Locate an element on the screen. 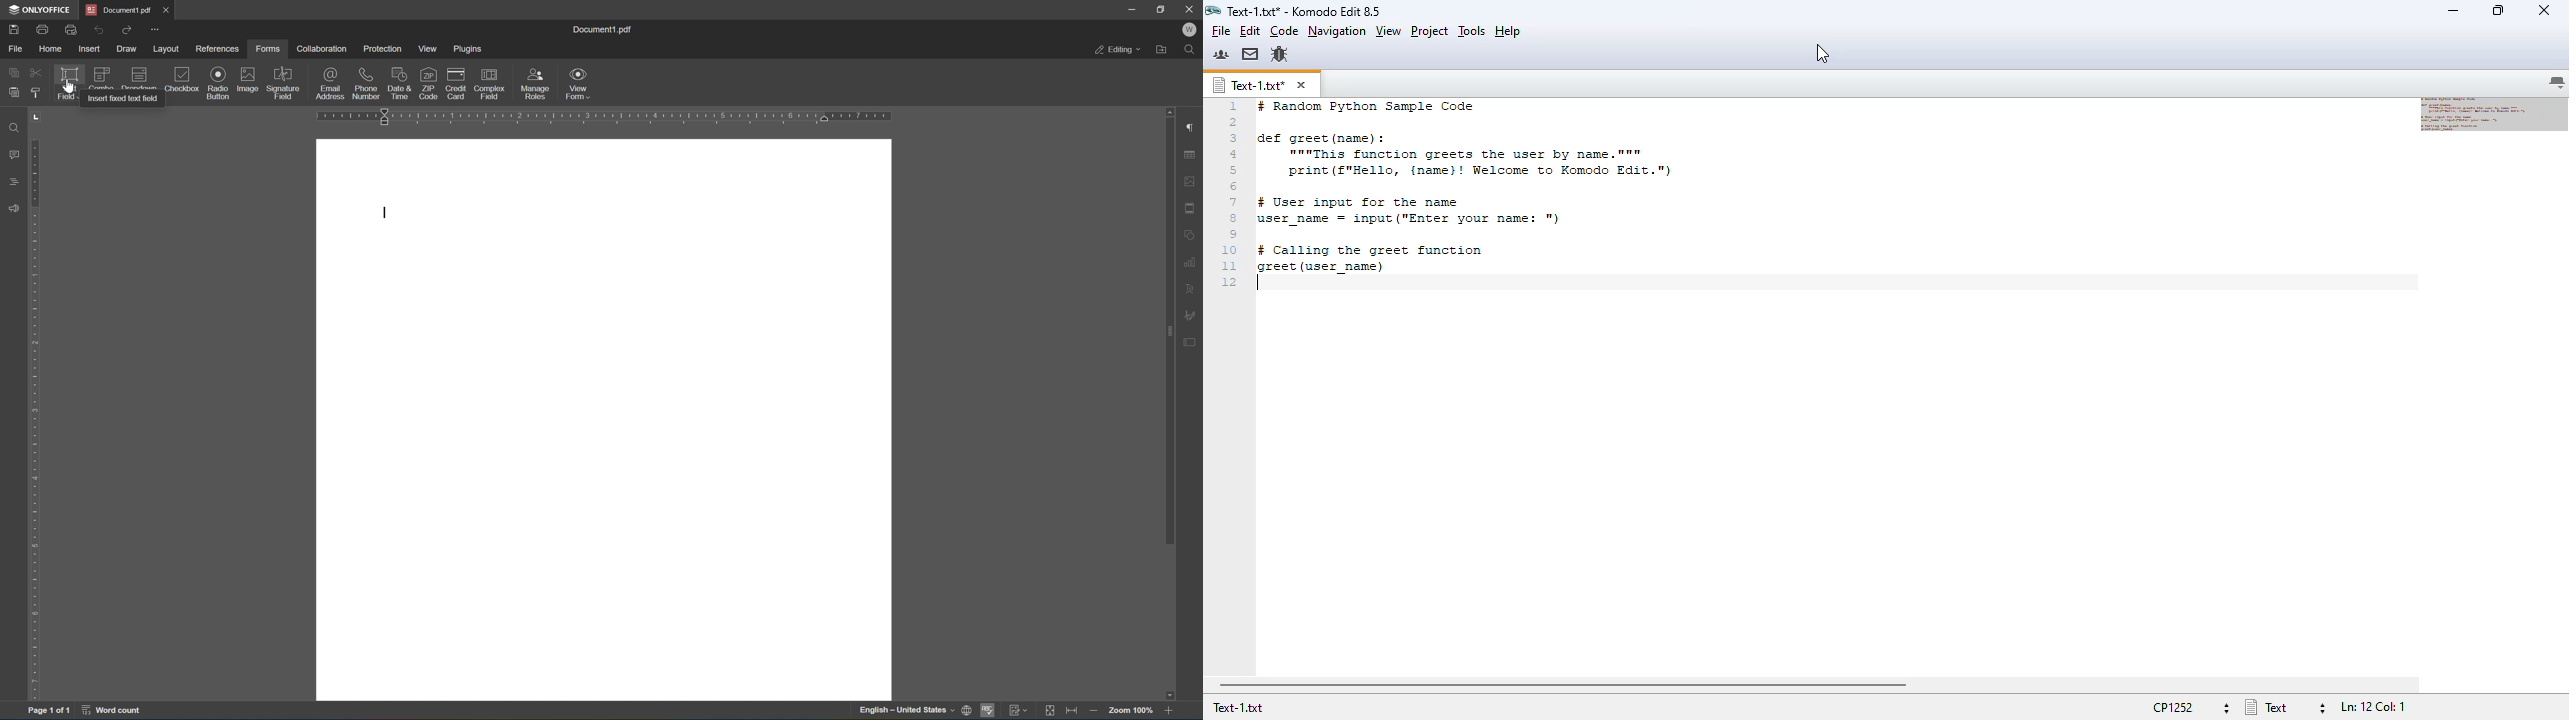 The image size is (2576, 728). minimize is located at coordinates (1127, 8).